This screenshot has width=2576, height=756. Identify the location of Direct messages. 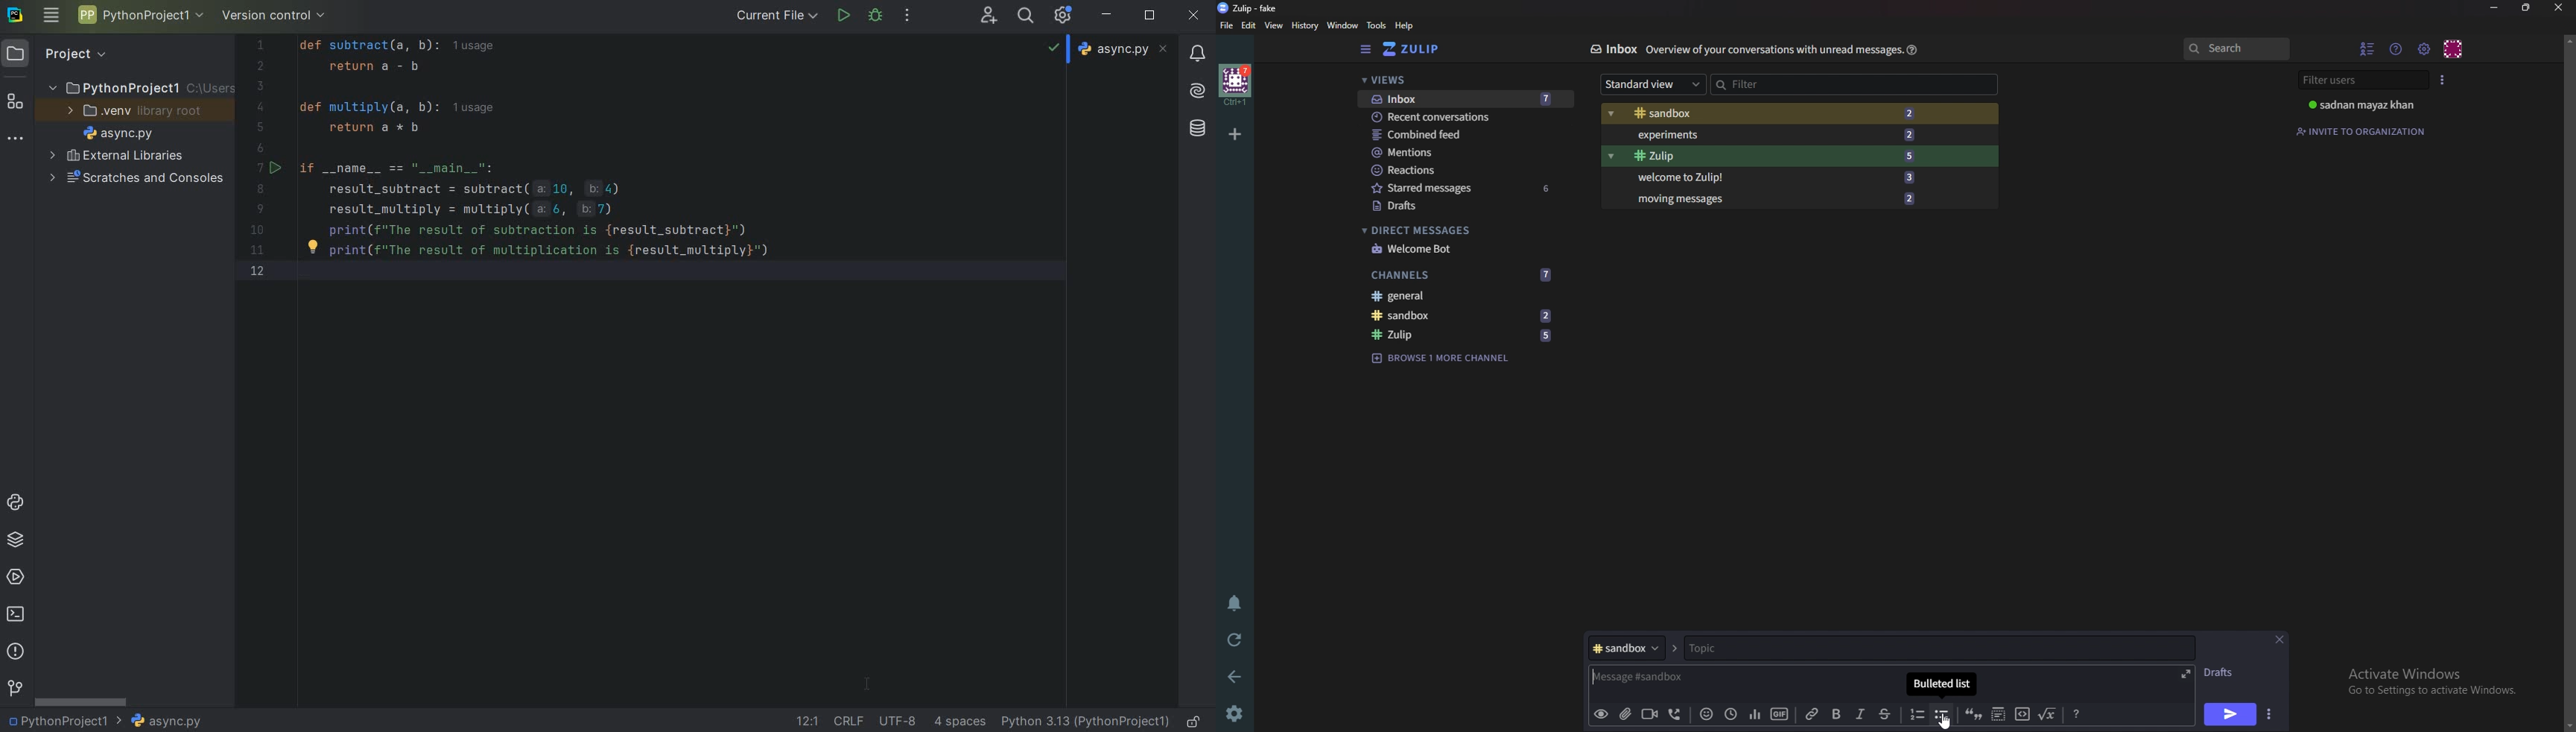
(1460, 231).